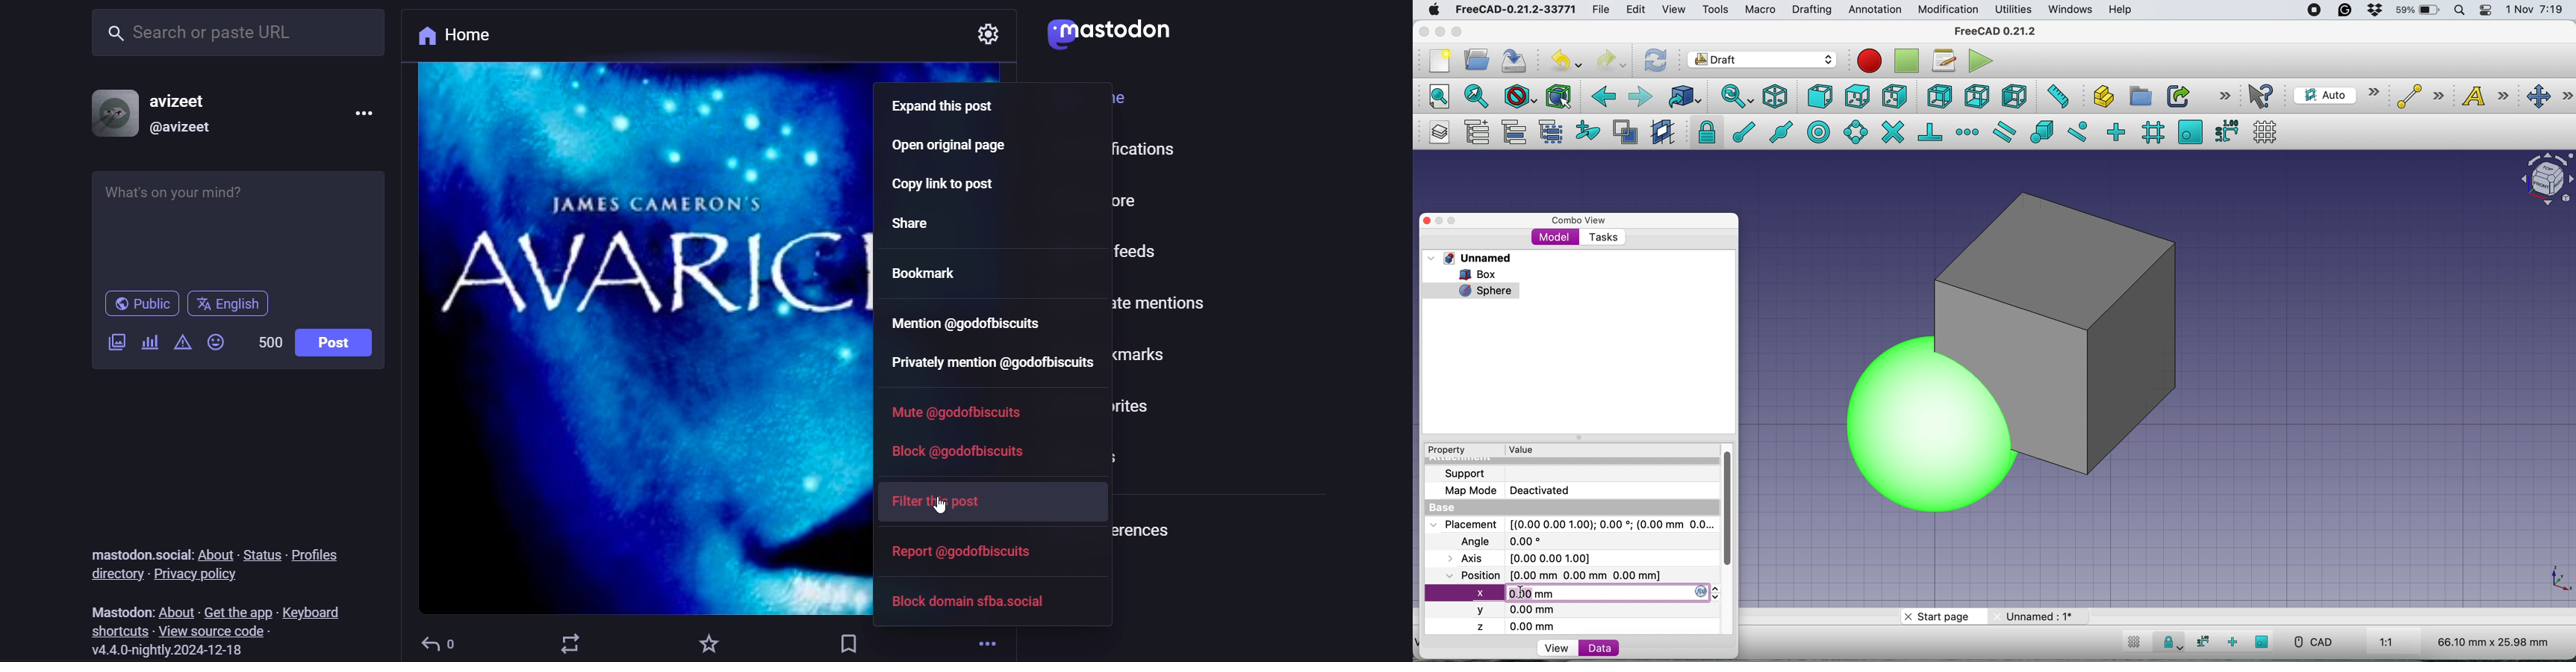 The image size is (2576, 672). Describe the element at coordinates (1521, 98) in the screenshot. I see `draw style` at that location.